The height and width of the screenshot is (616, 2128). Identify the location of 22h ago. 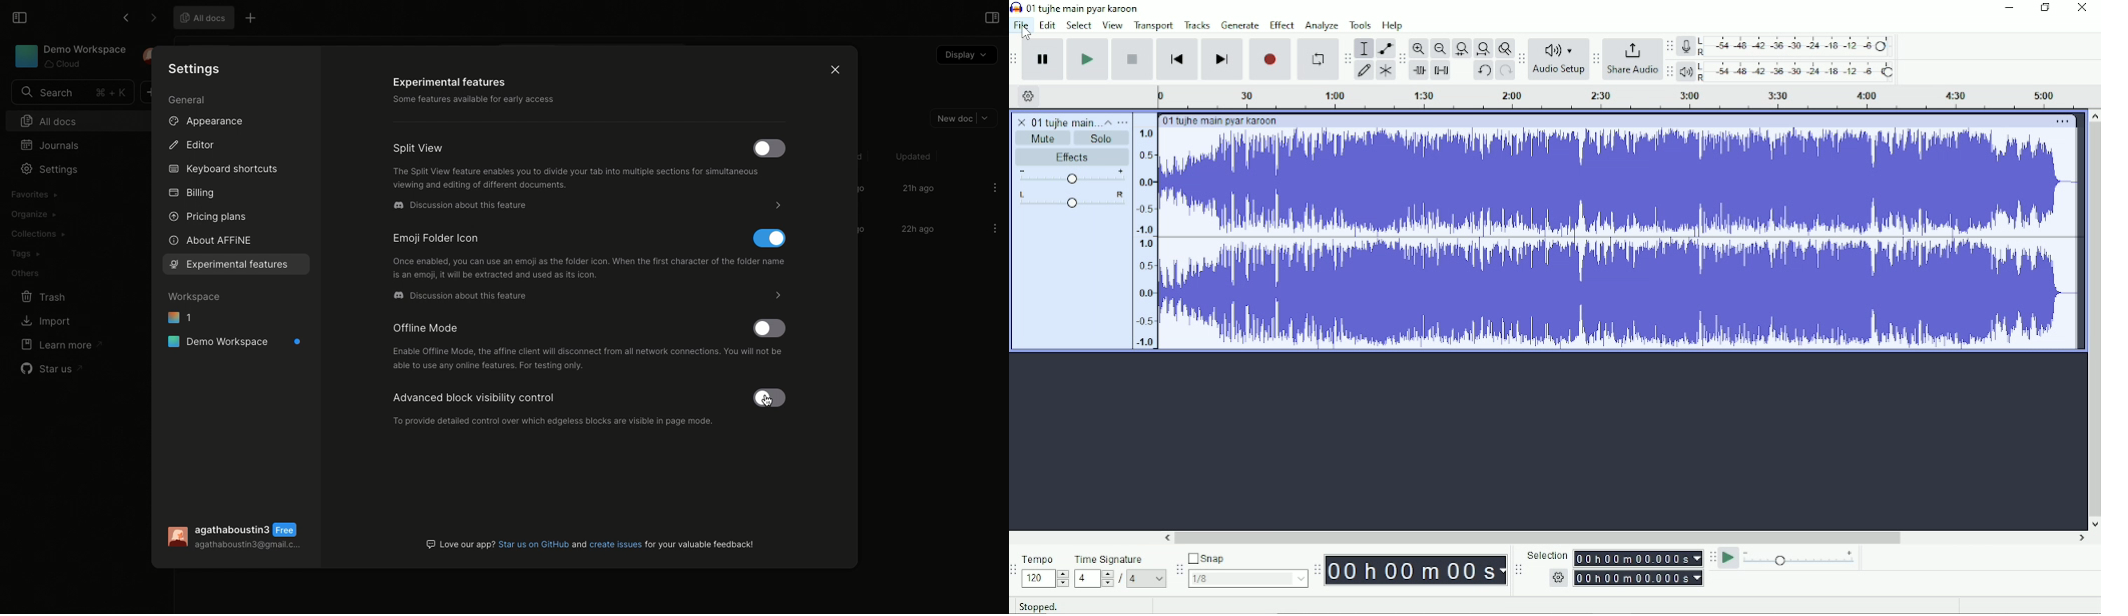
(916, 231).